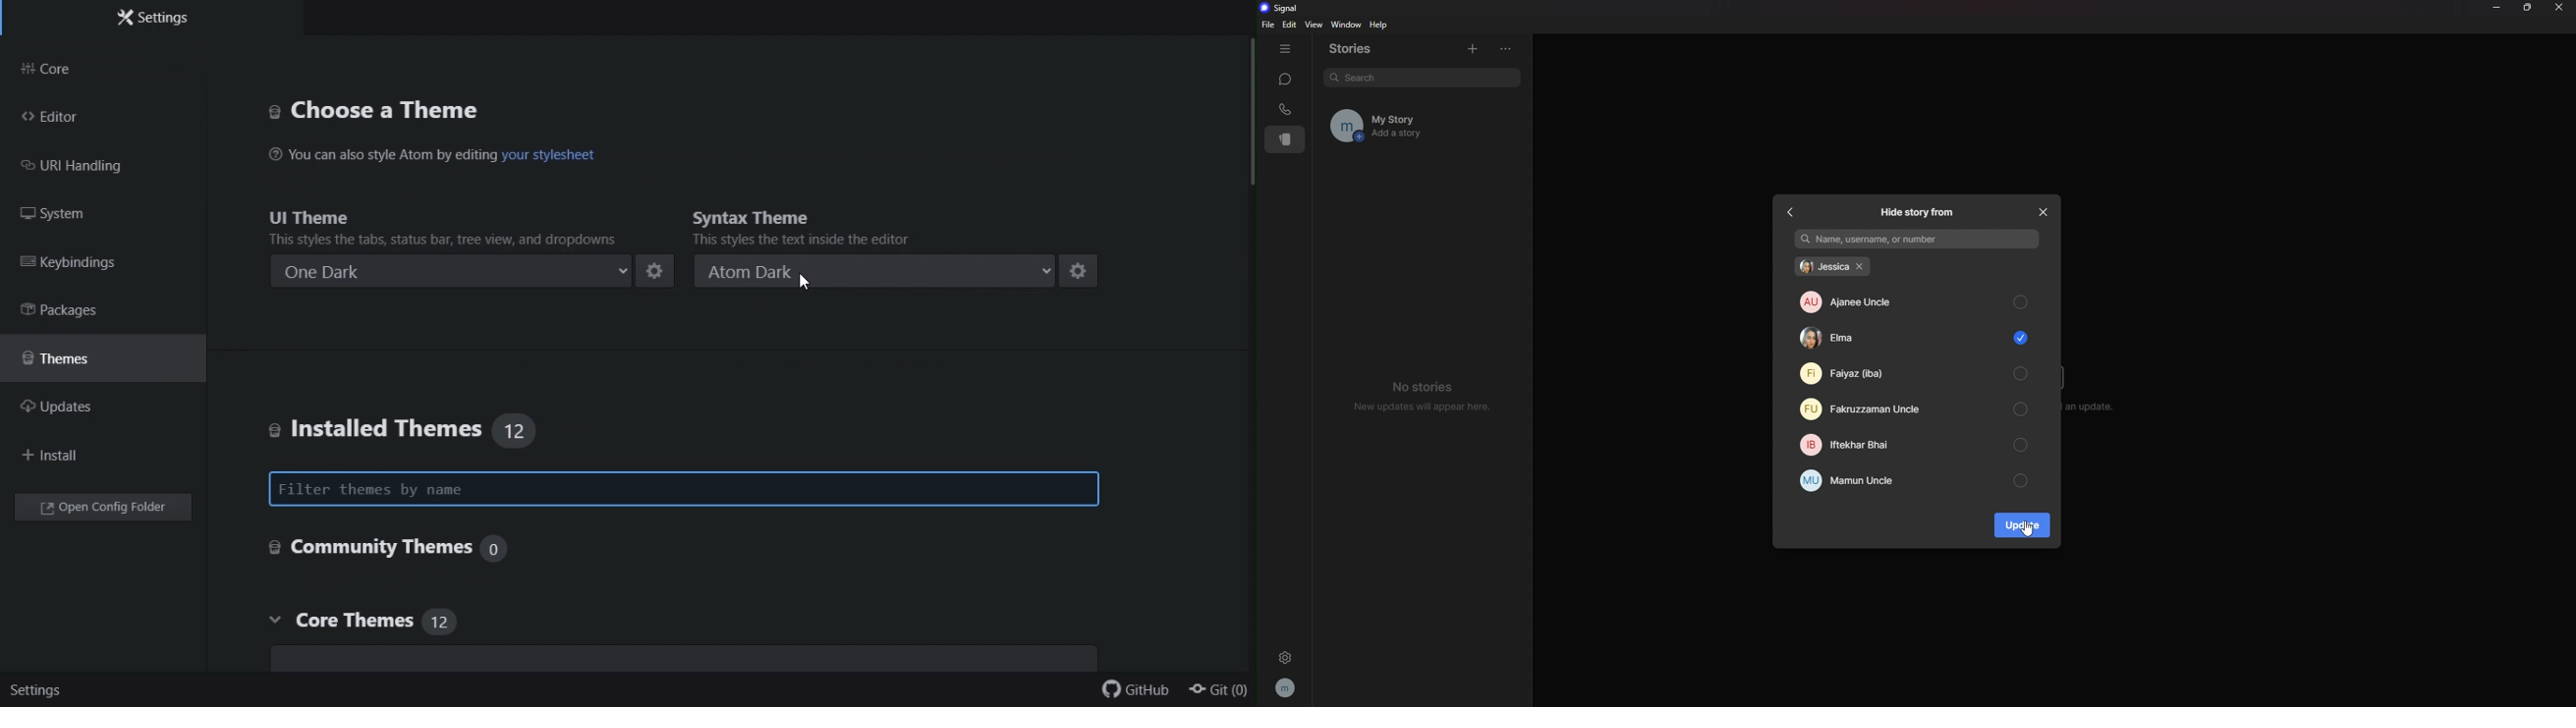 Image resolution: width=2576 pixels, height=728 pixels. What do you see at coordinates (1860, 267) in the screenshot?
I see `remove` at bounding box center [1860, 267].